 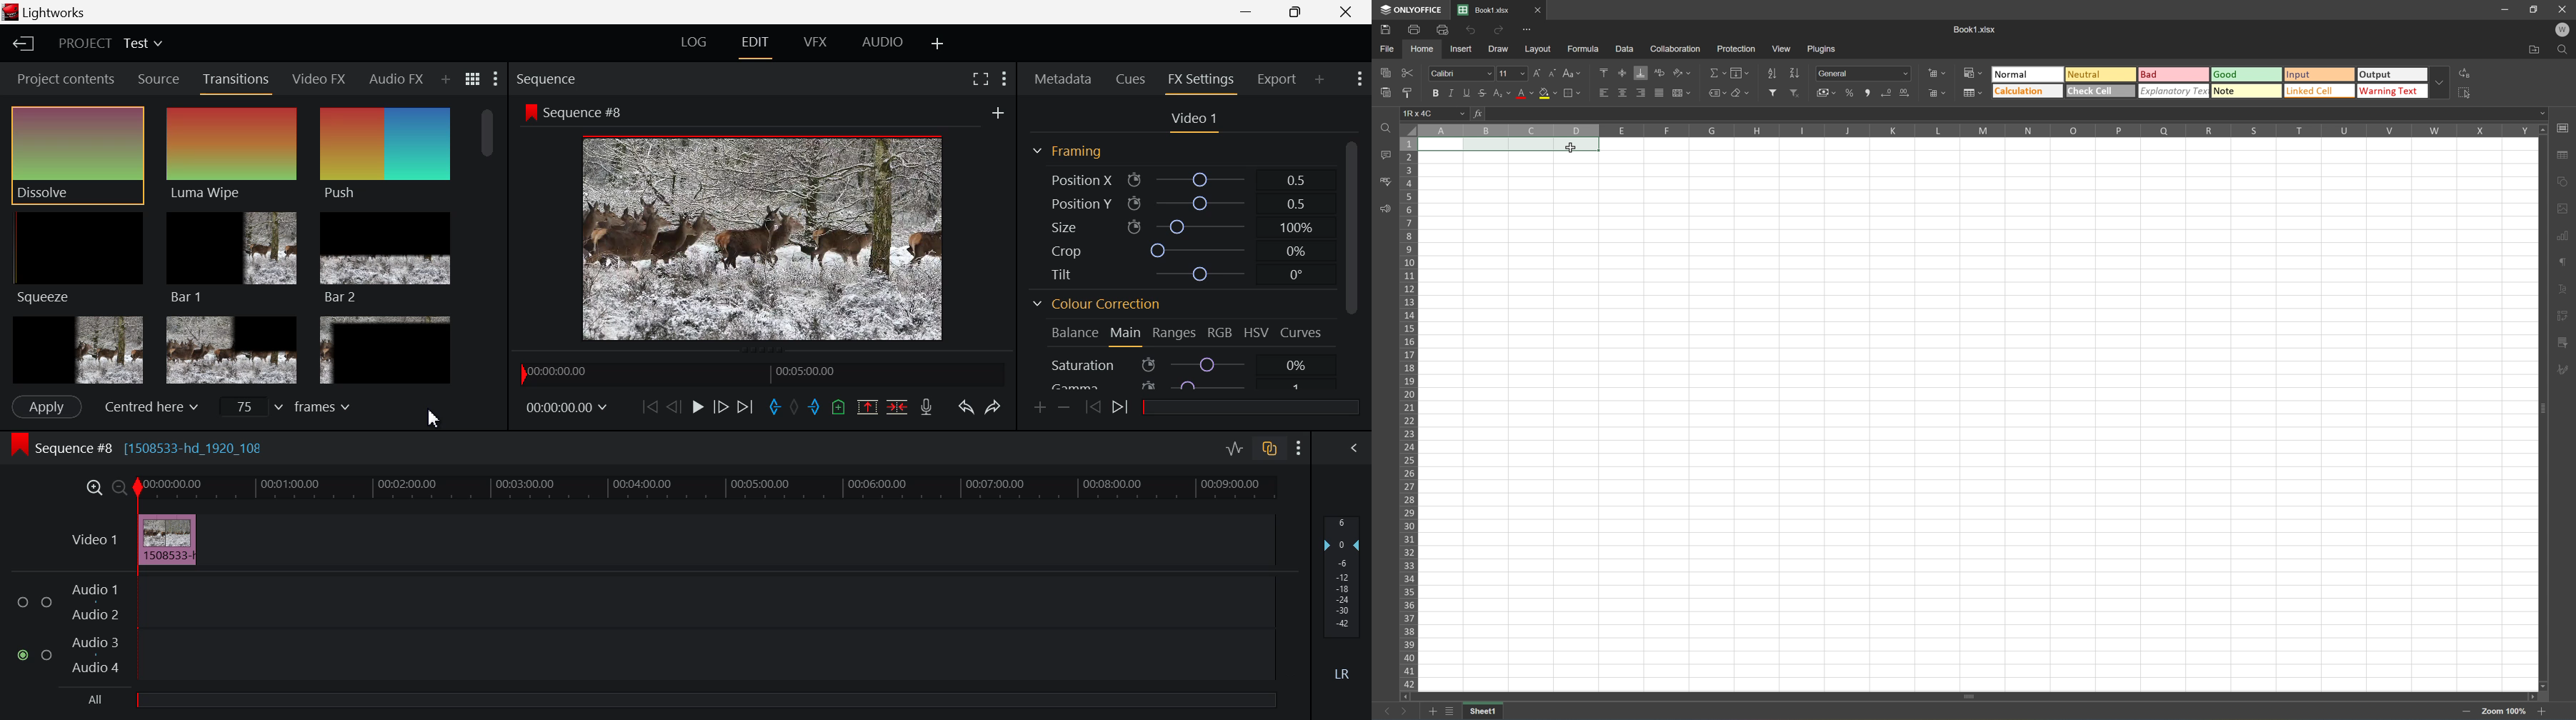 What do you see at coordinates (2563, 317) in the screenshot?
I see `Slicer settings` at bounding box center [2563, 317].